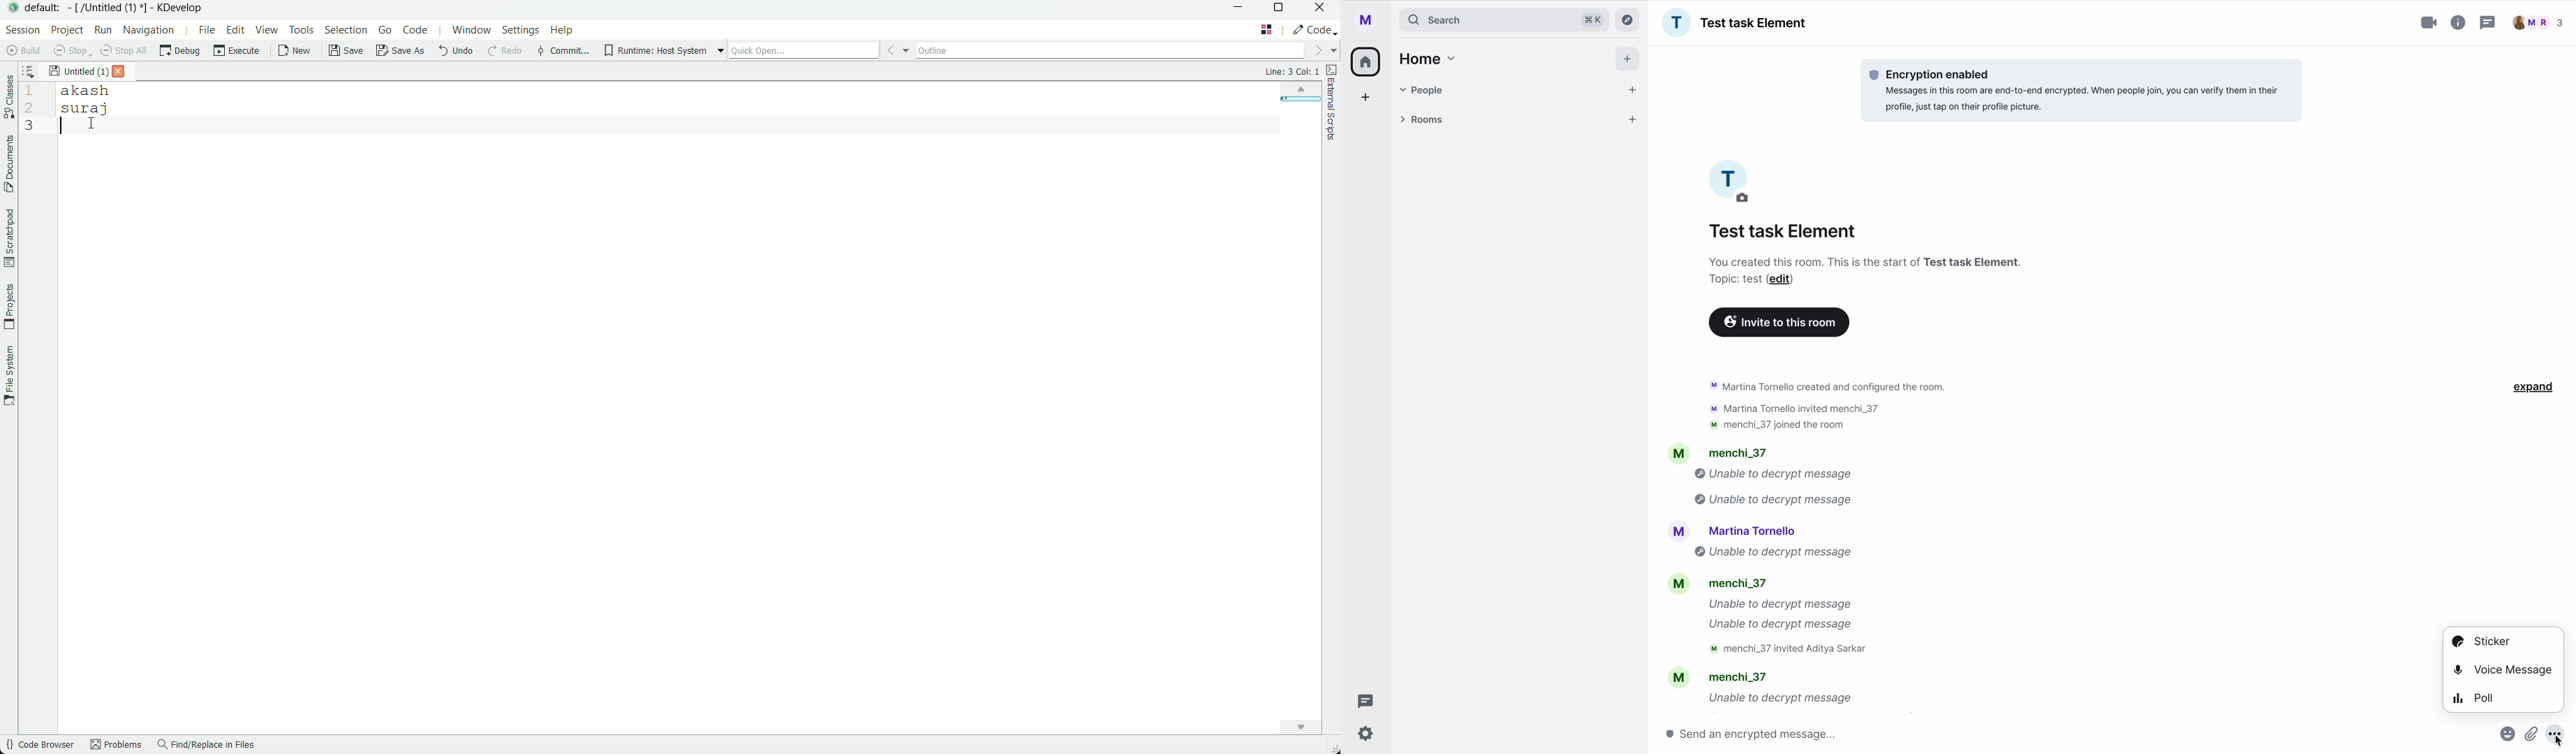 Image resolution: width=2576 pixels, height=756 pixels. What do you see at coordinates (2505, 738) in the screenshot?
I see `emojis` at bounding box center [2505, 738].